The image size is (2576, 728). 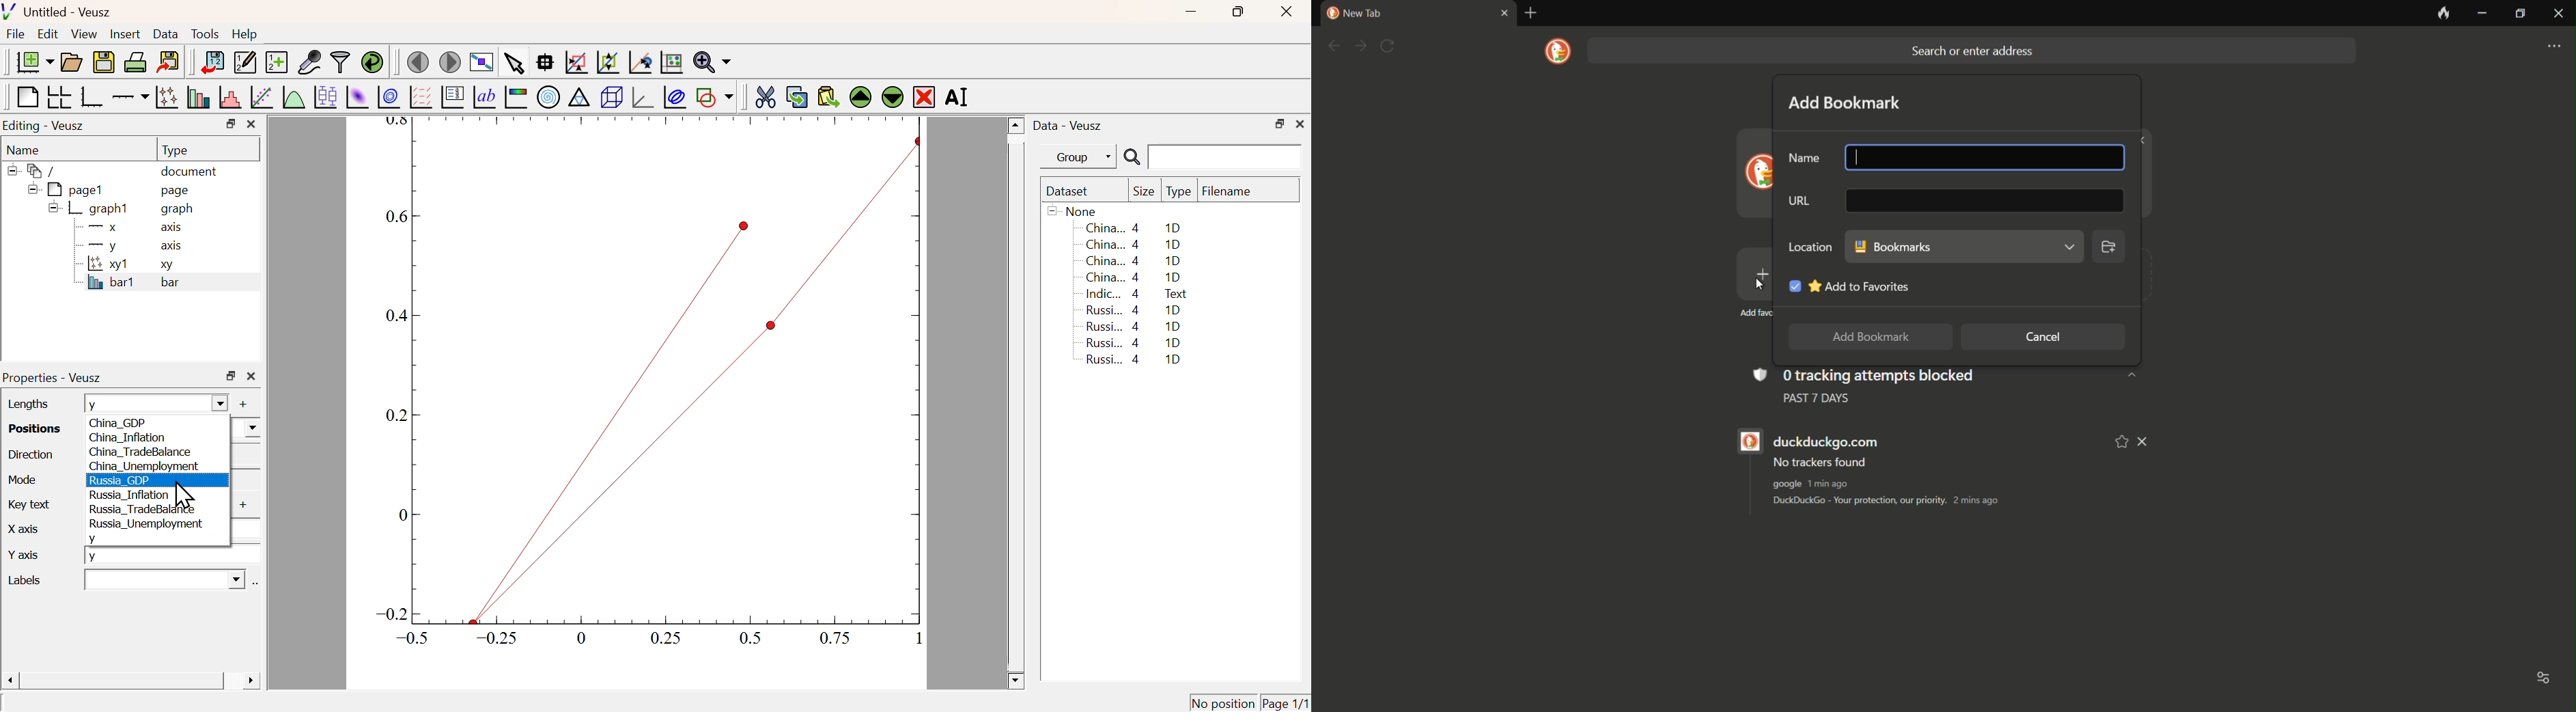 I want to click on add bookmark, so click(x=1846, y=102).